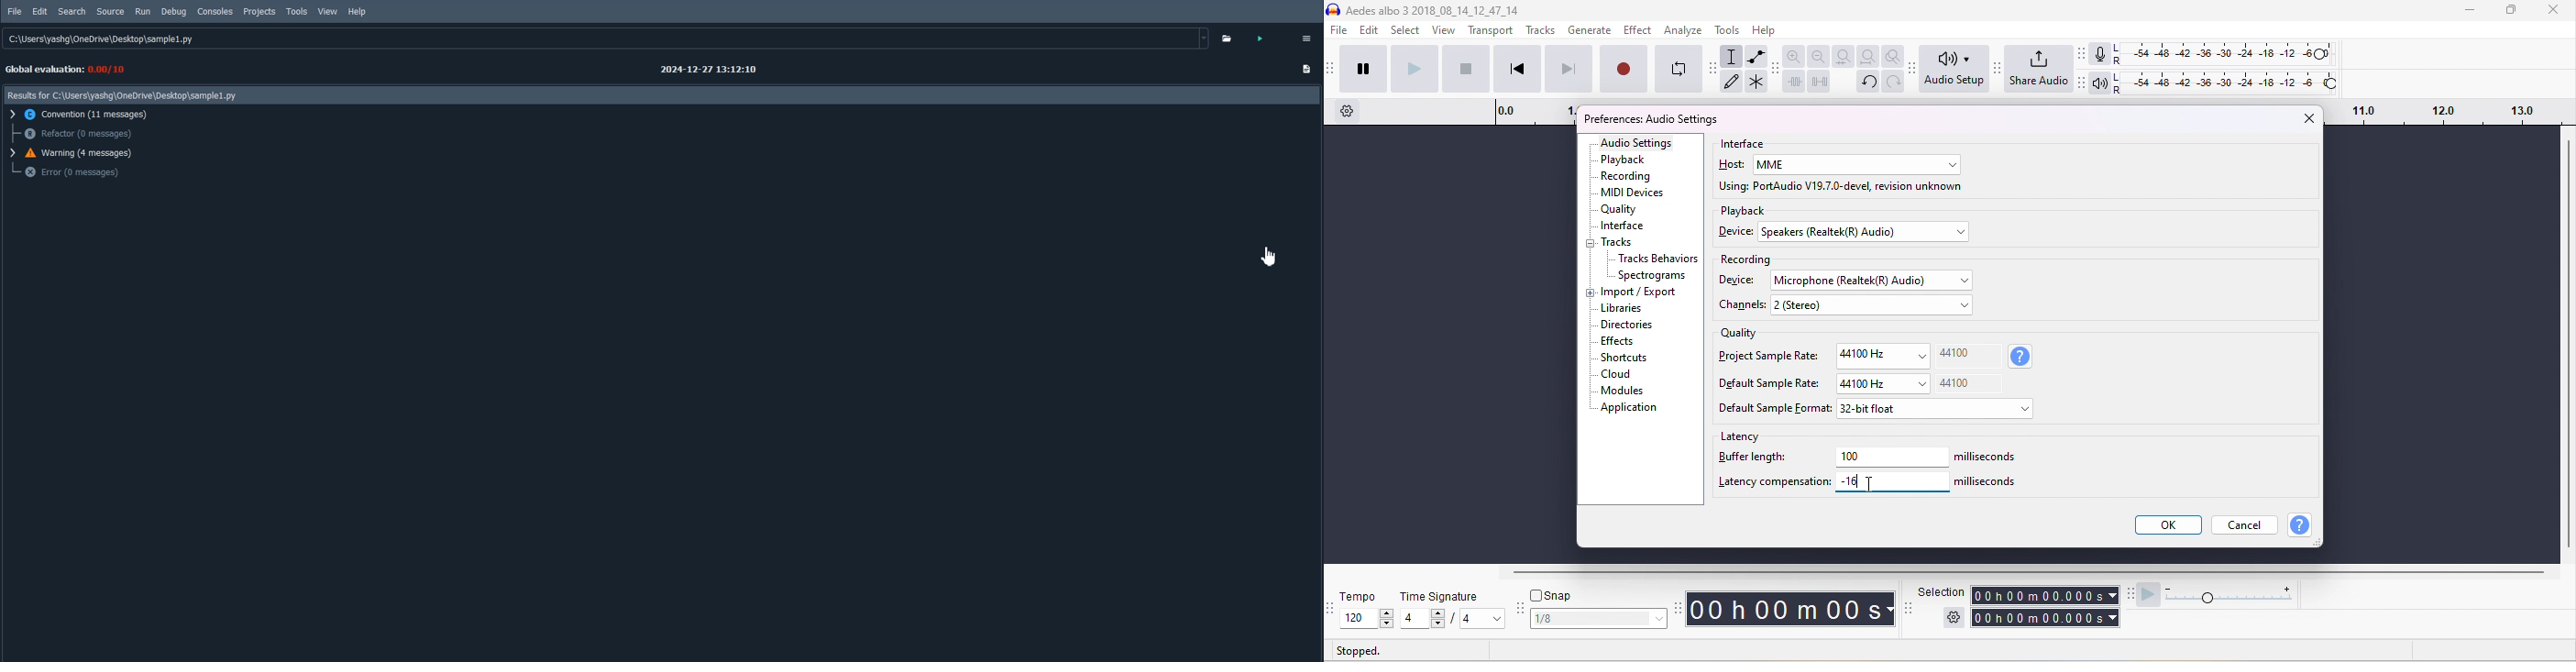 Image resolution: width=2576 pixels, height=672 pixels. Describe the element at coordinates (1998, 69) in the screenshot. I see `Audacity share audio toolbar` at that location.